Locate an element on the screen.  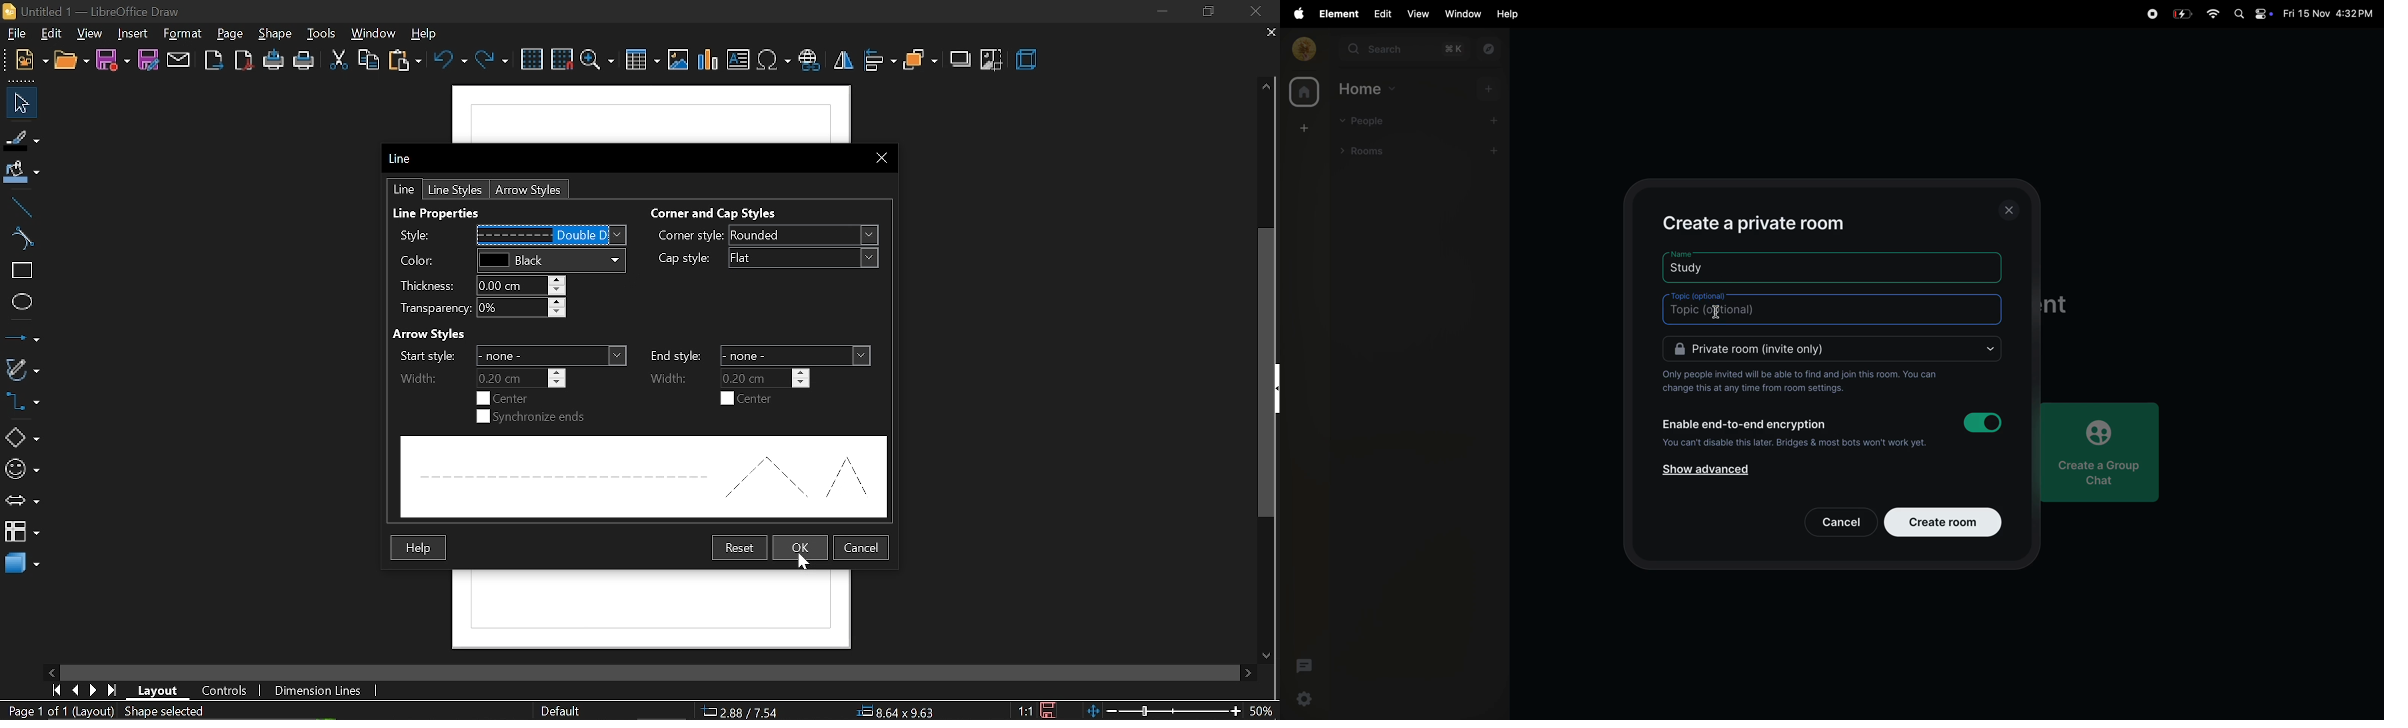
insert table is located at coordinates (642, 60).